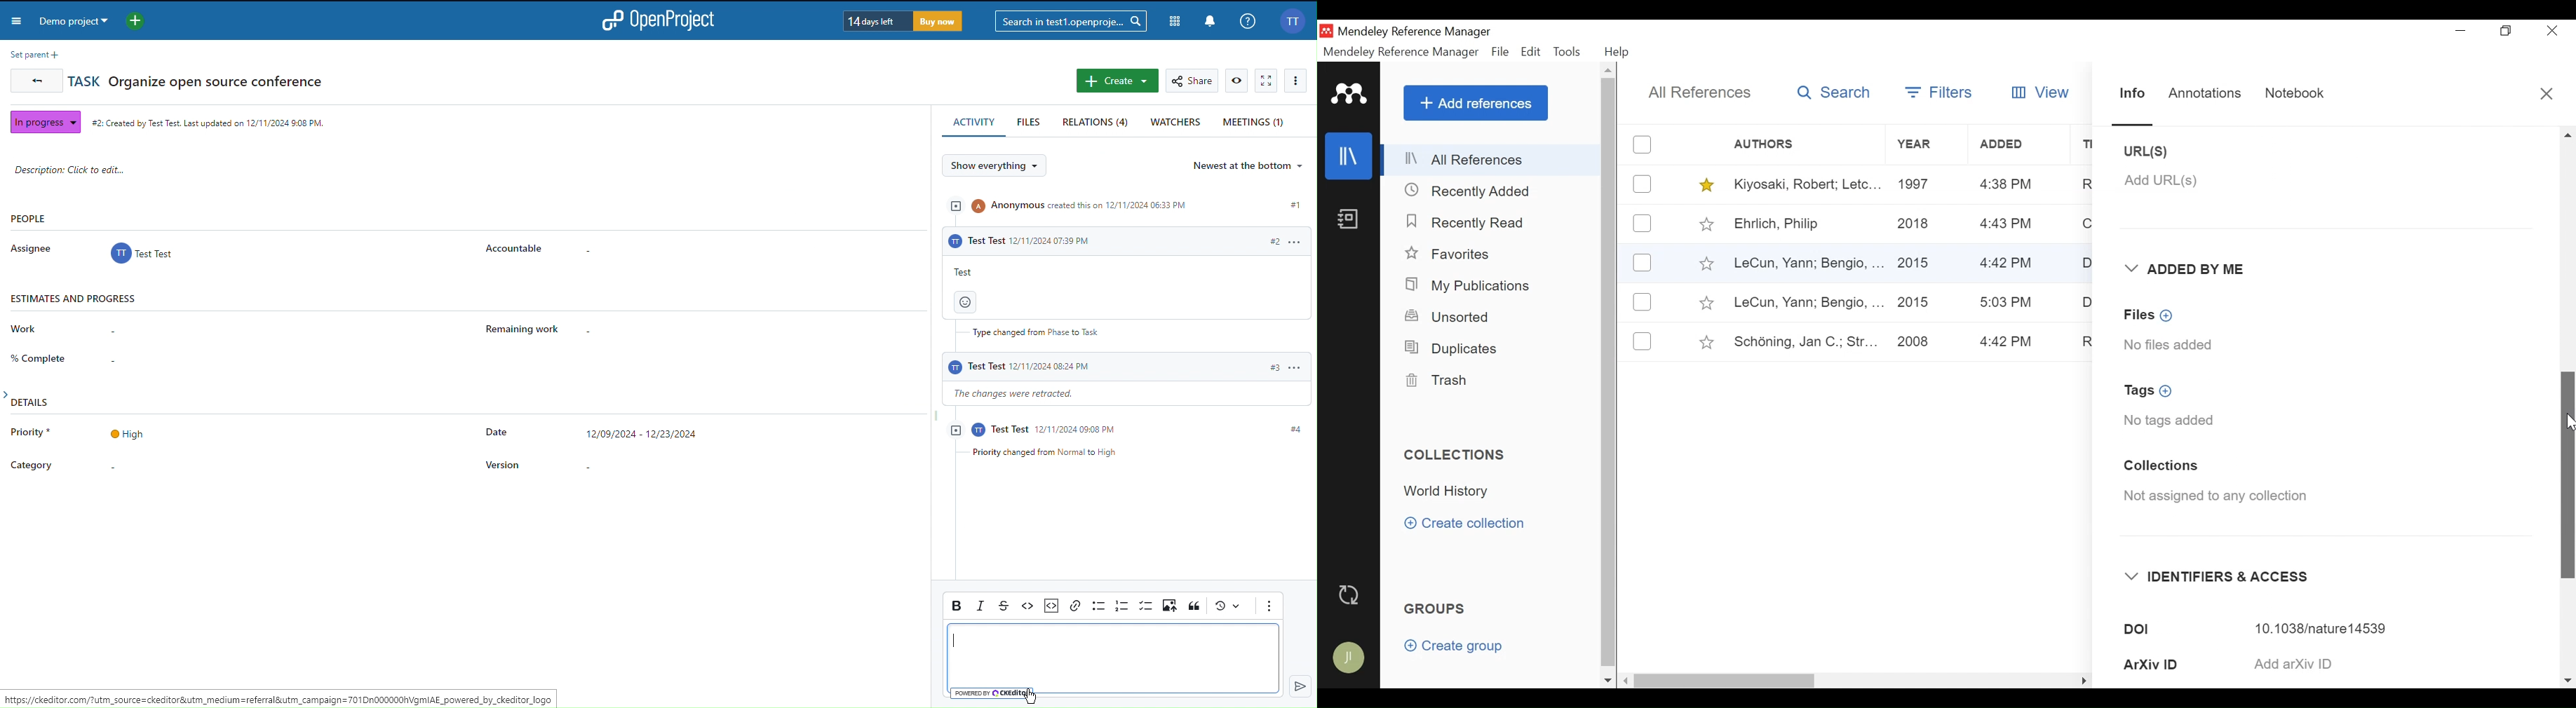 This screenshot has height=728, width=2576. I want to click on Close, so click(2552, 31).